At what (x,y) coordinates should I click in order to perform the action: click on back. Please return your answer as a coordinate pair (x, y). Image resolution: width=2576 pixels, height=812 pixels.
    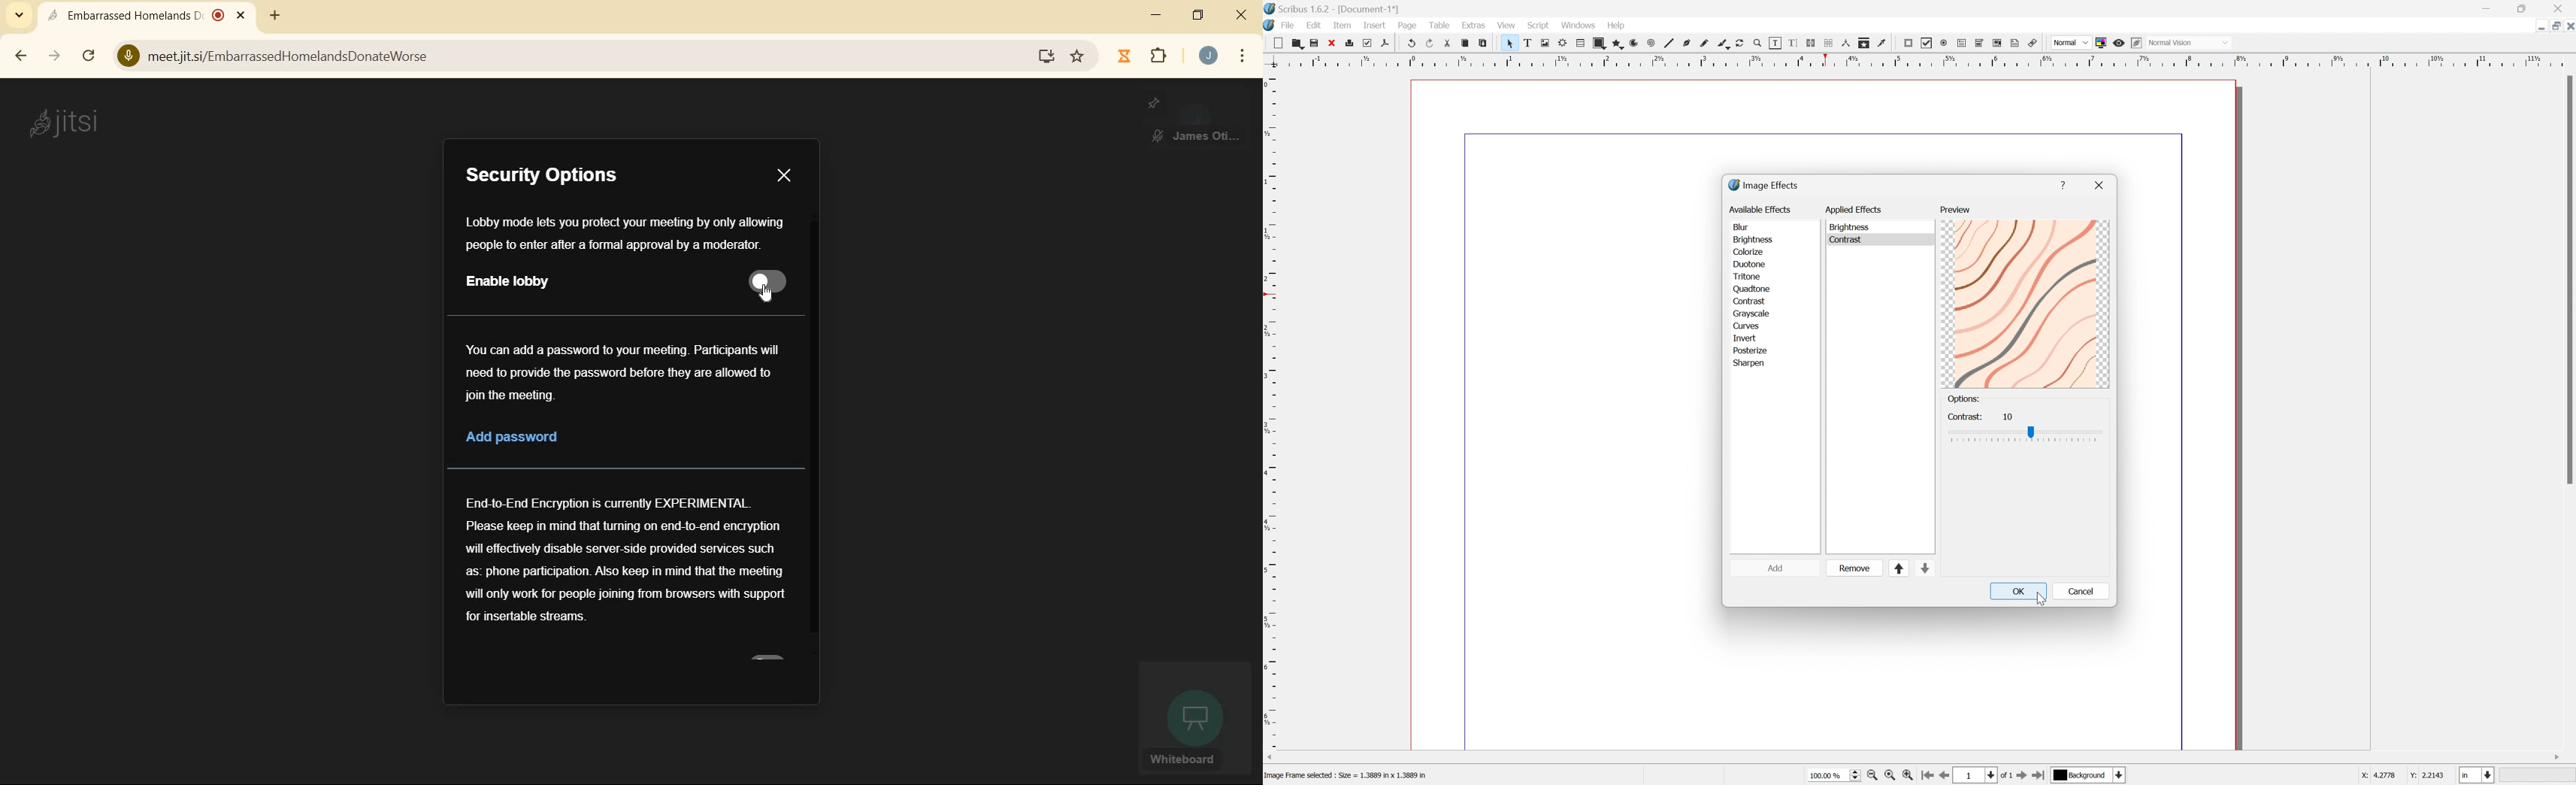
    Looking at the image, I should click on (18, 56).